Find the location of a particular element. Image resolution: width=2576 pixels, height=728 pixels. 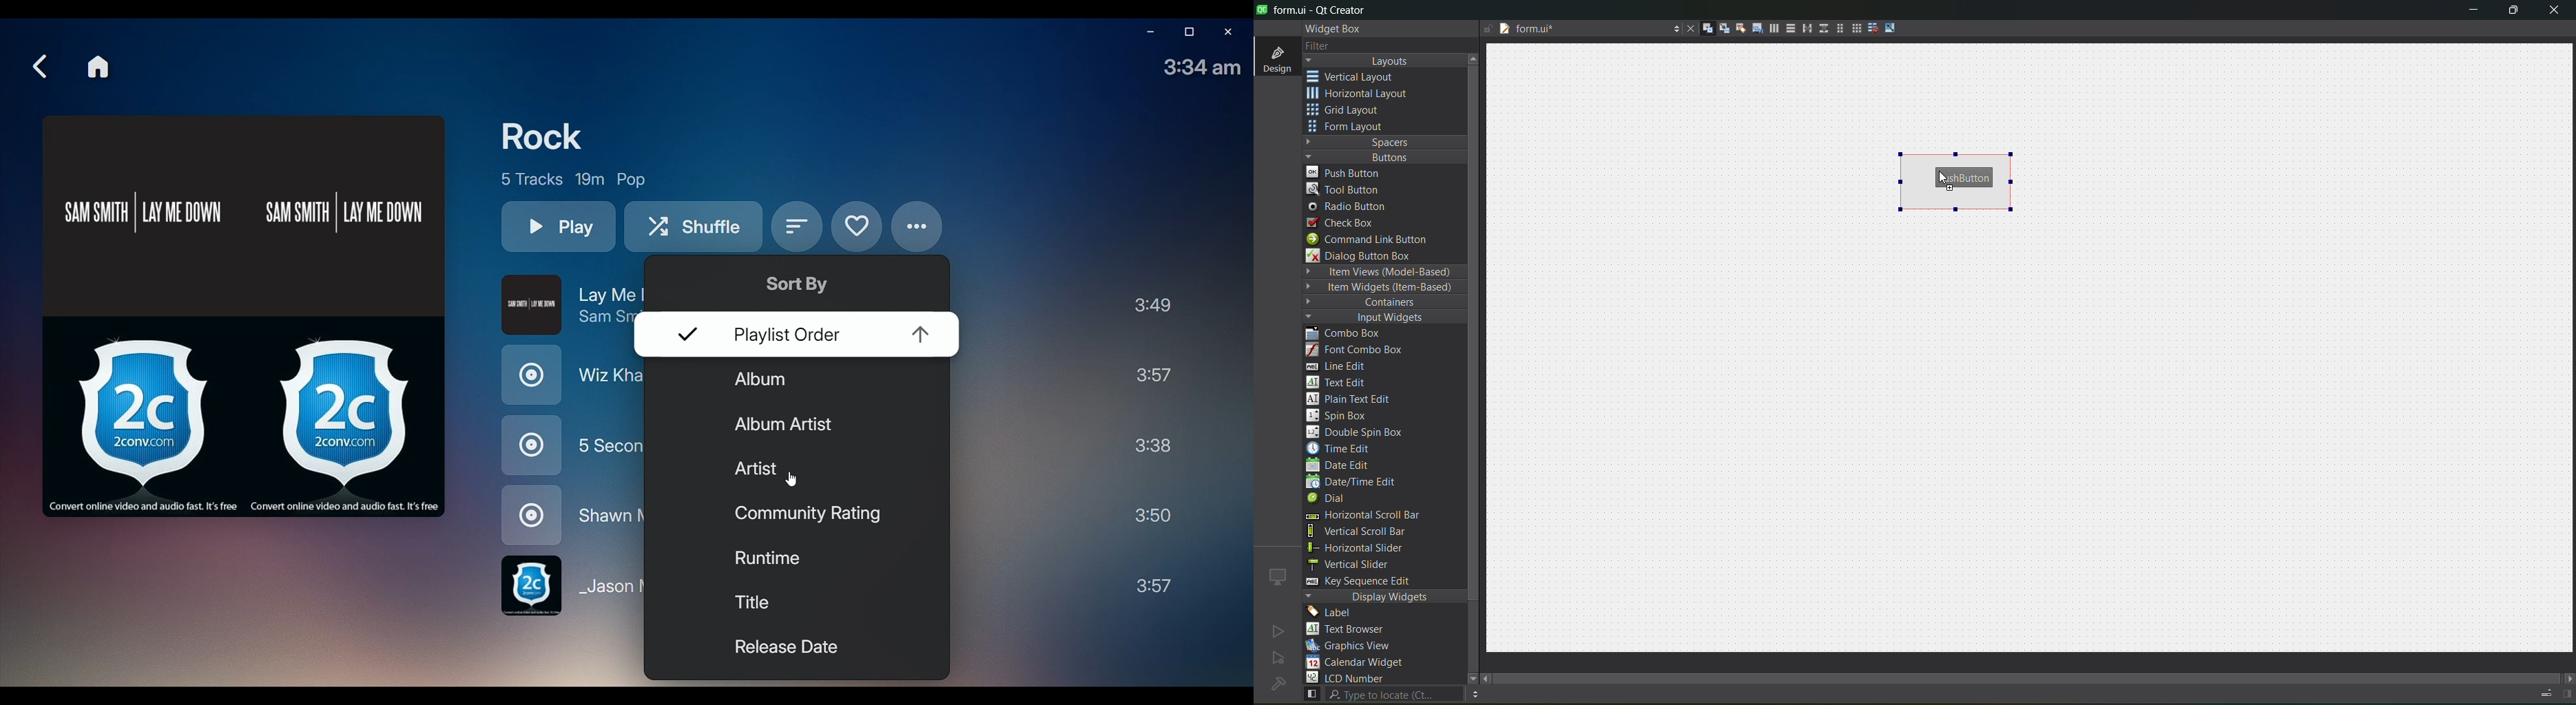

buttons is located at coordinates (1382, 156).